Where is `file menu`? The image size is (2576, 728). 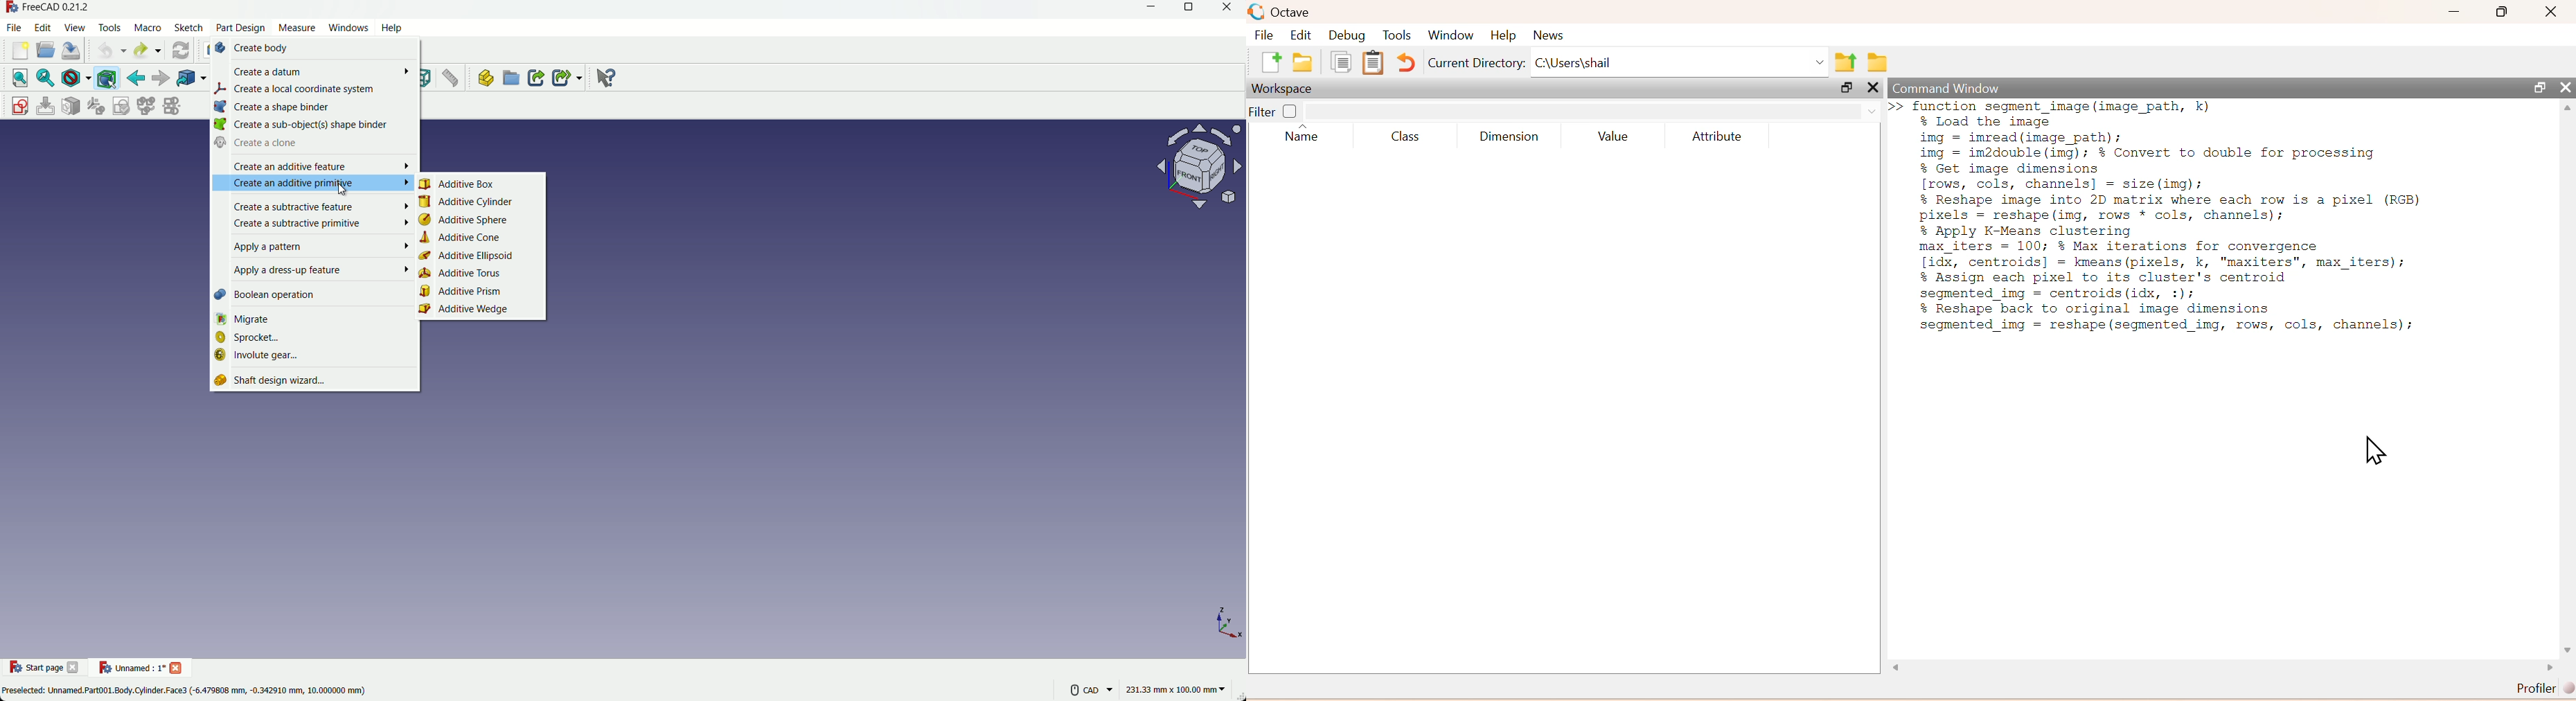
file menu is located at coordinates (14, 28).